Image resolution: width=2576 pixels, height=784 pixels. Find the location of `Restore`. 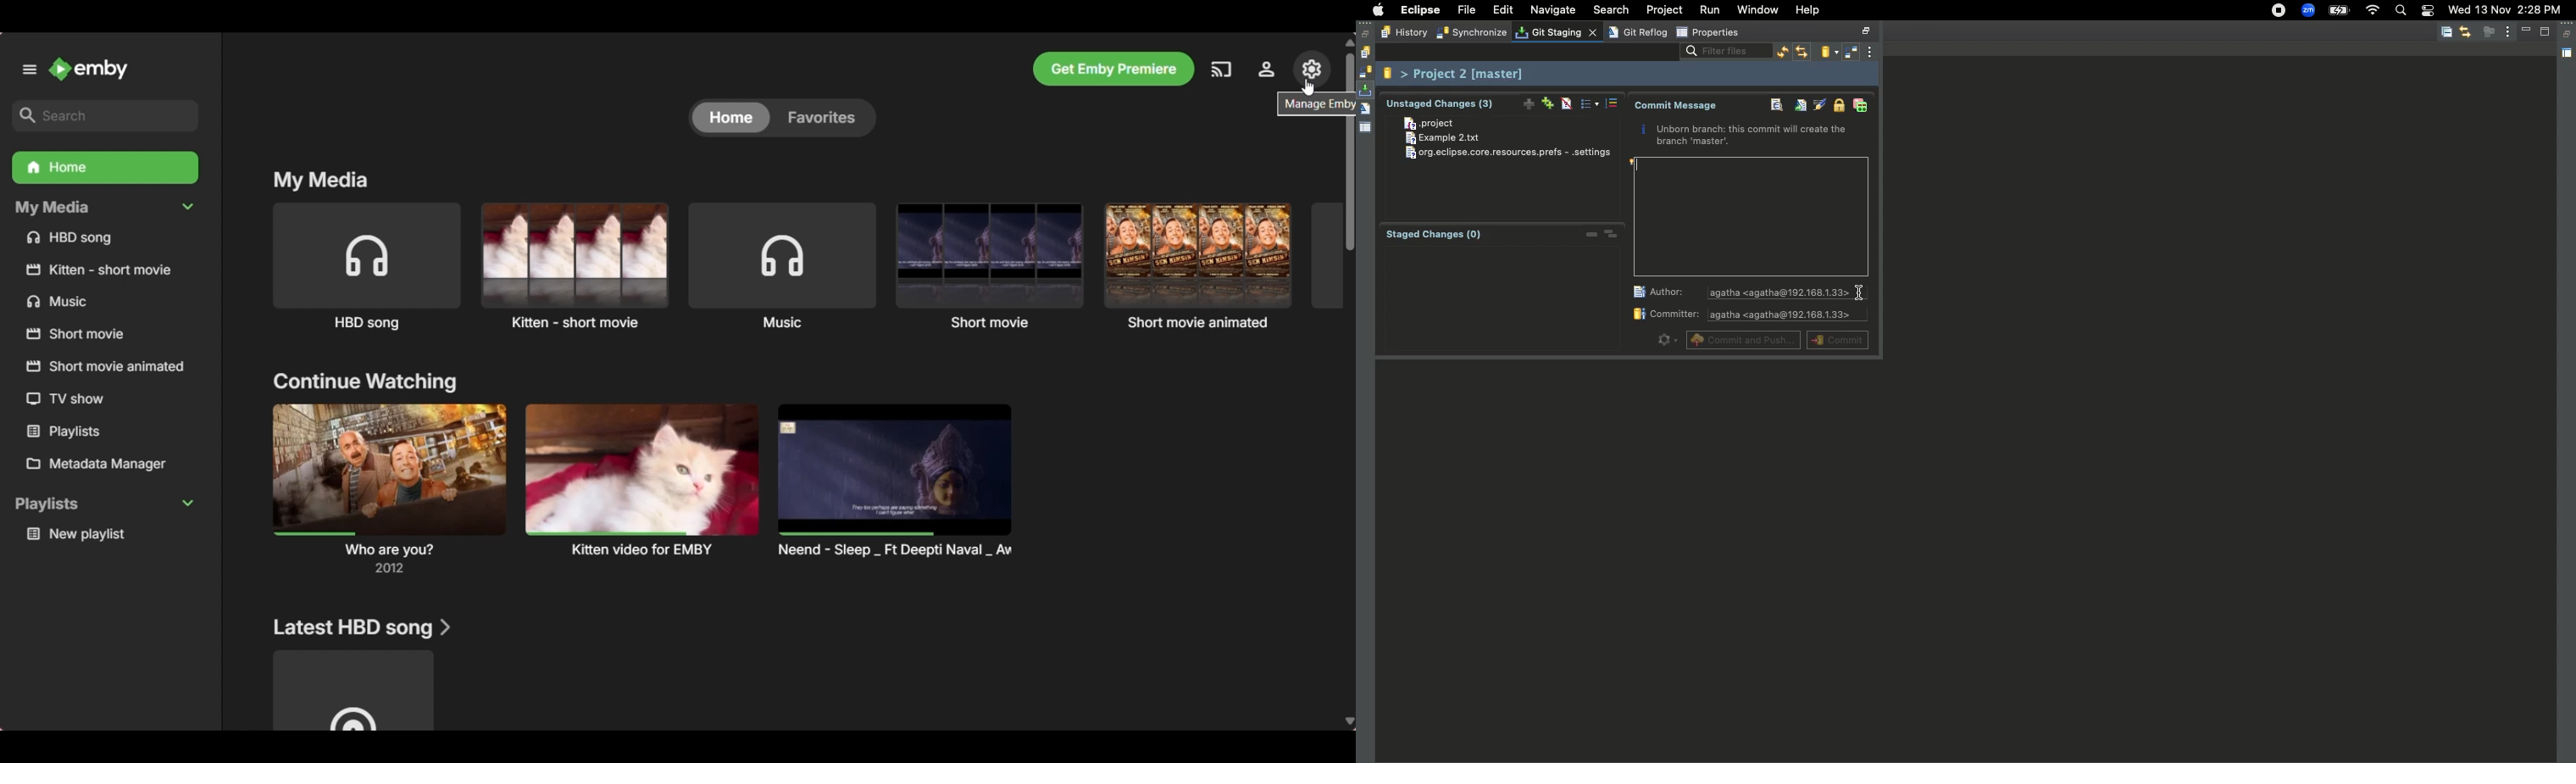

Restore is located at coordinates (1868, 31).